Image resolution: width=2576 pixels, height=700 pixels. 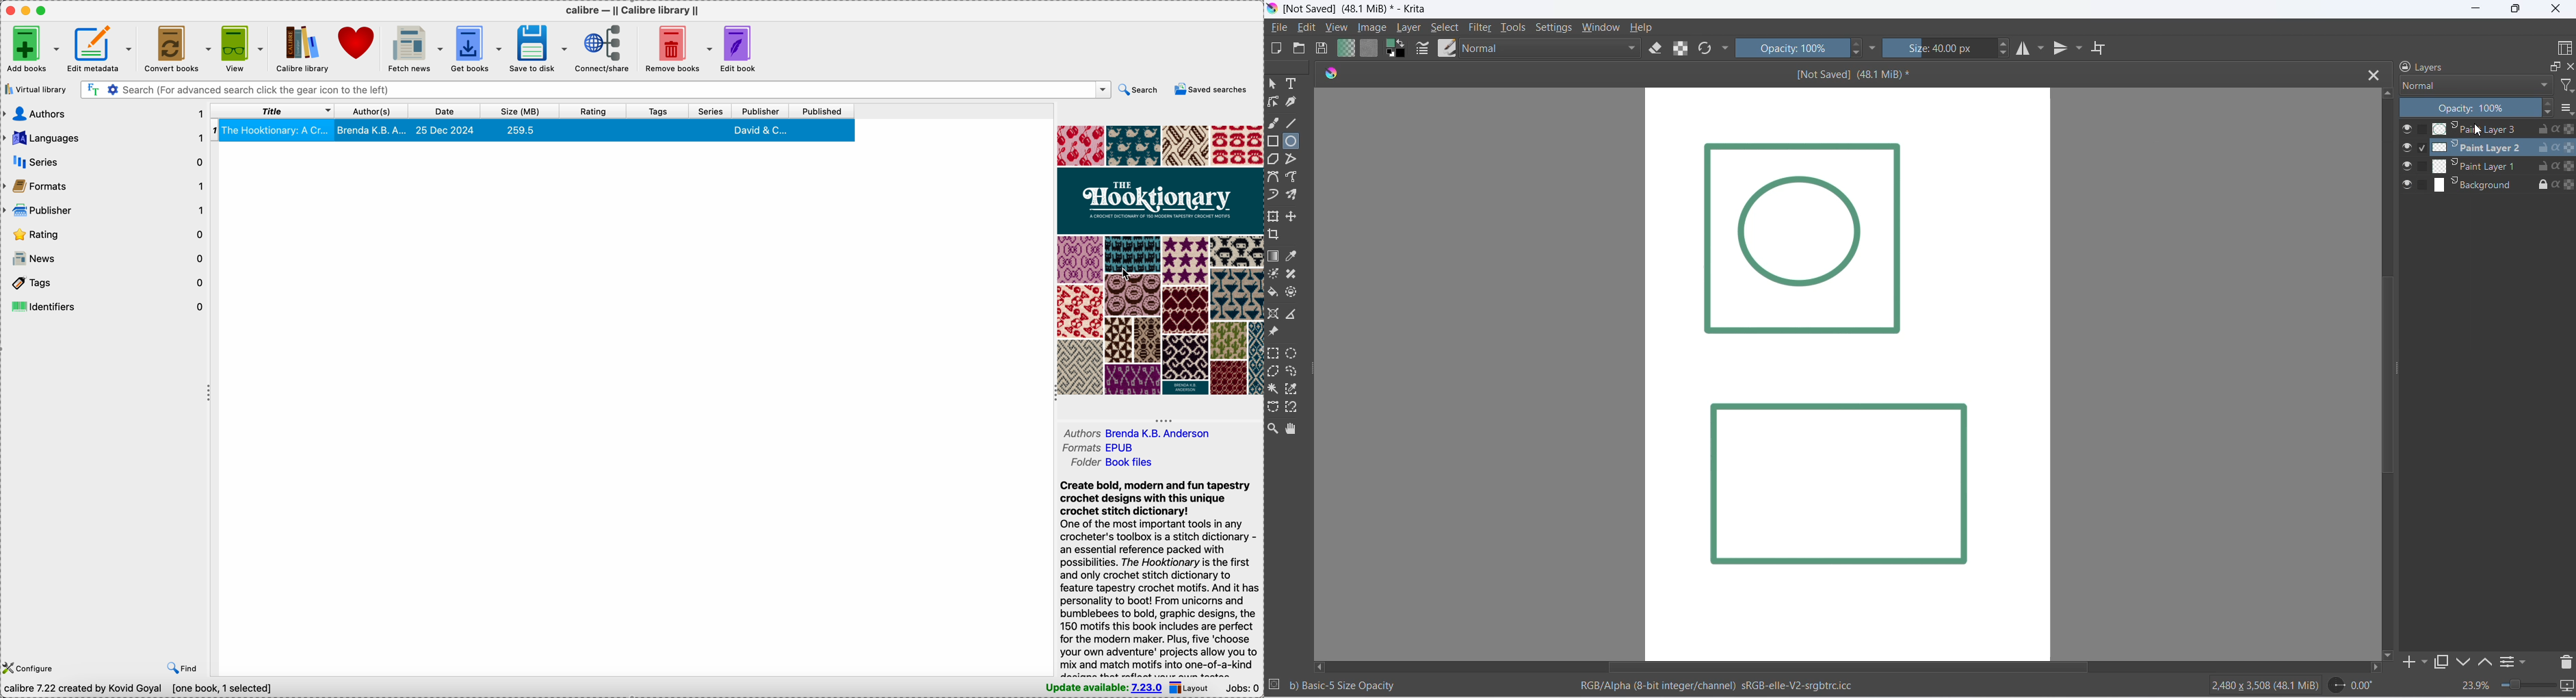 What do you see at coordinates (2473, 10) in the screenshot?
I see `minimize` at bounding box center [2473, 10].